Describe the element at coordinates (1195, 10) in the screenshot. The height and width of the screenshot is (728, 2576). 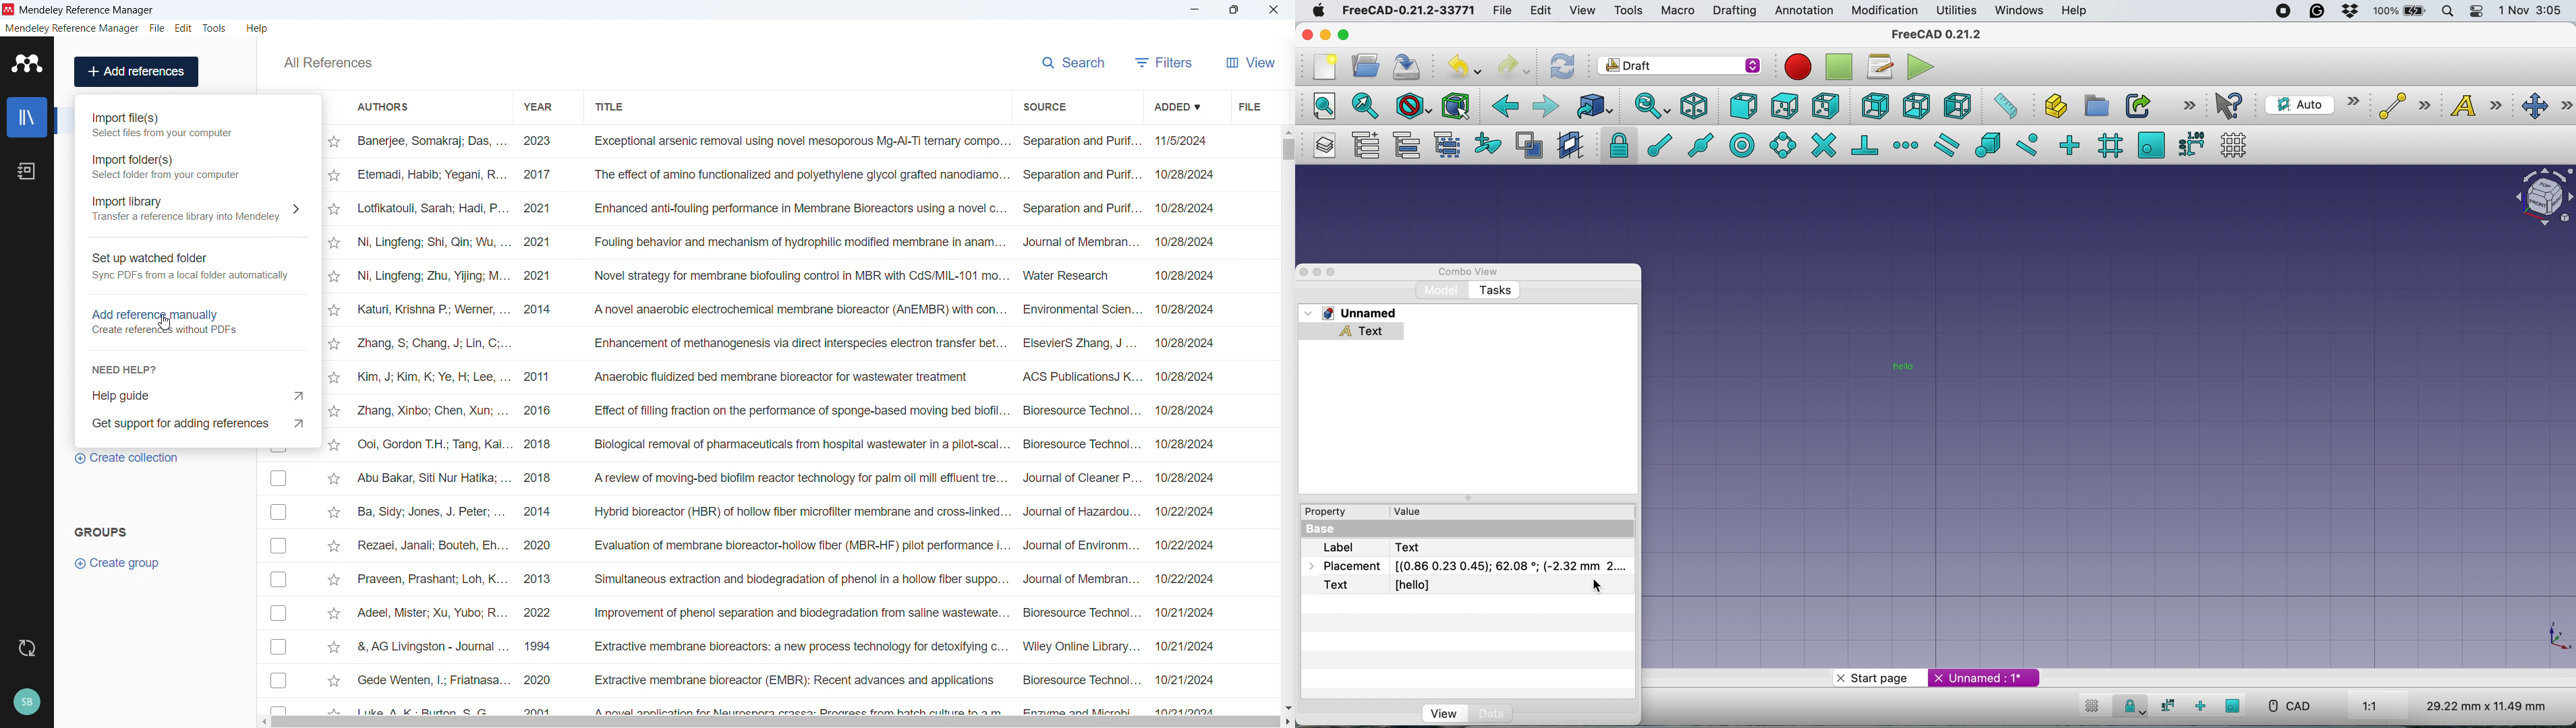
I see `minimise ` at that location.